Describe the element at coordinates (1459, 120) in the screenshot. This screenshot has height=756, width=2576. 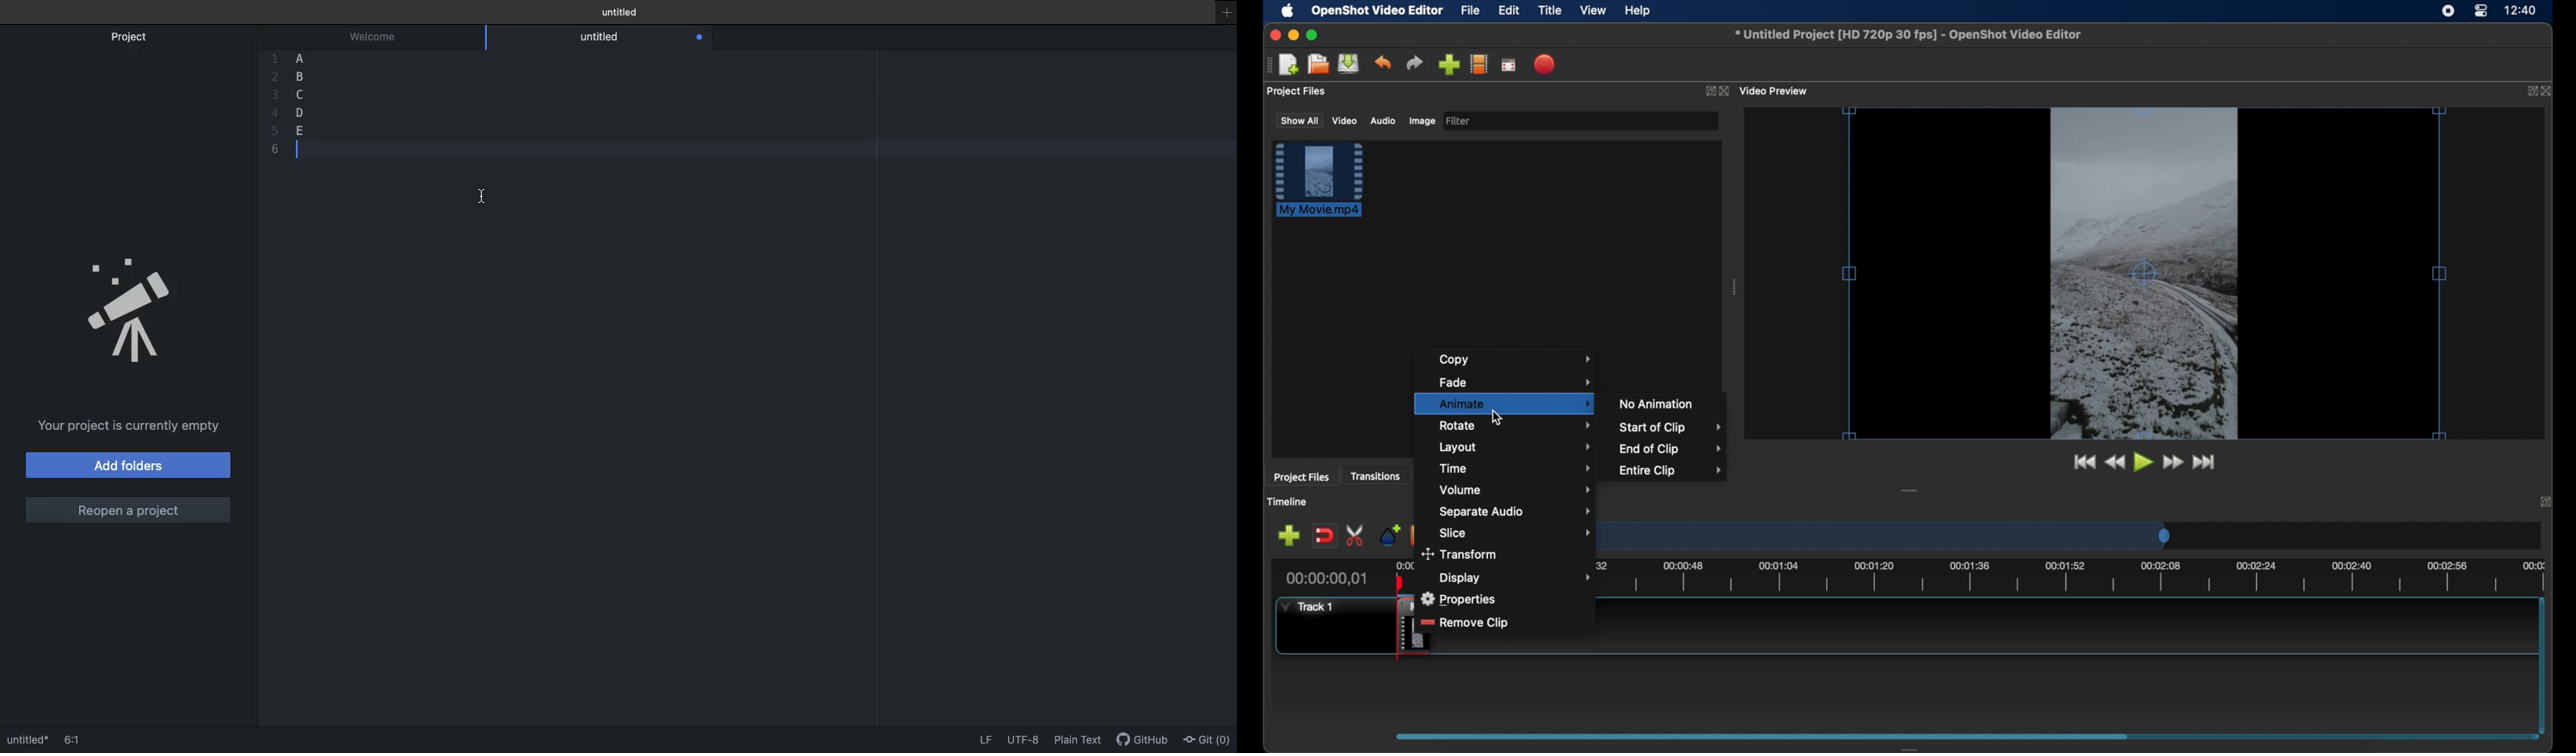
I see `filter` at that location.